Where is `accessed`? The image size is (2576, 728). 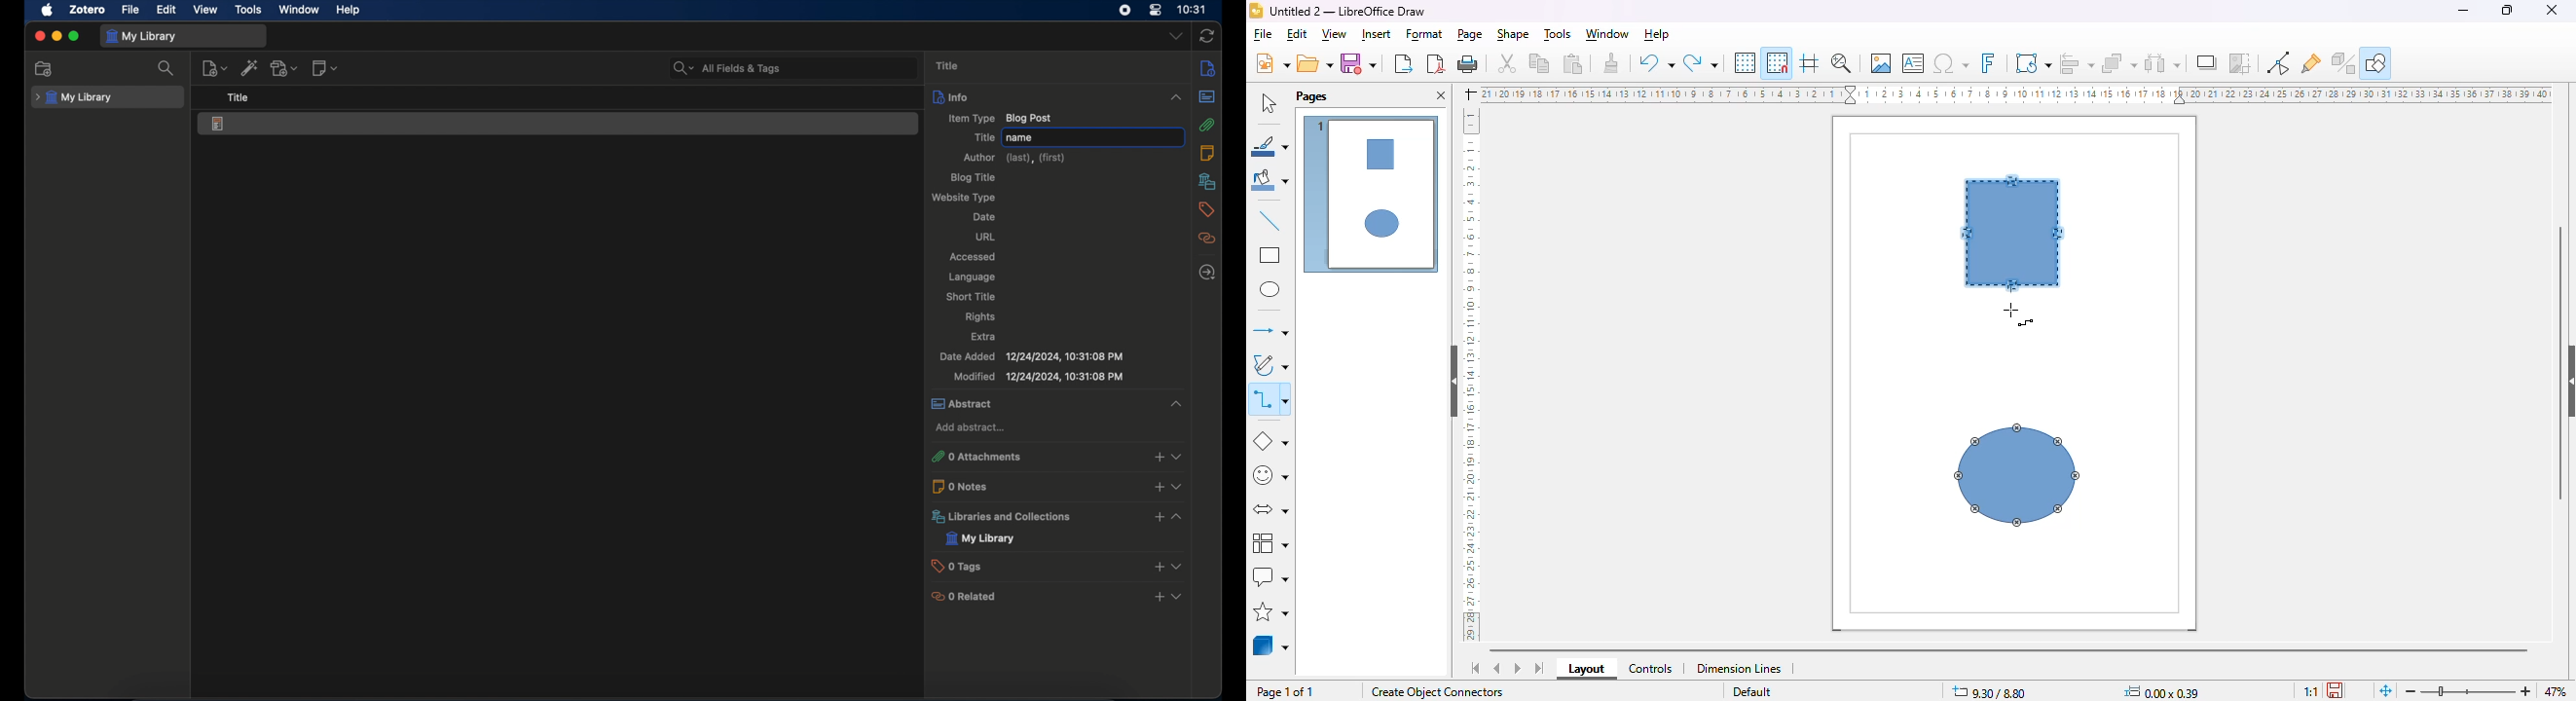 accessed is located at coordinates (974, 257).